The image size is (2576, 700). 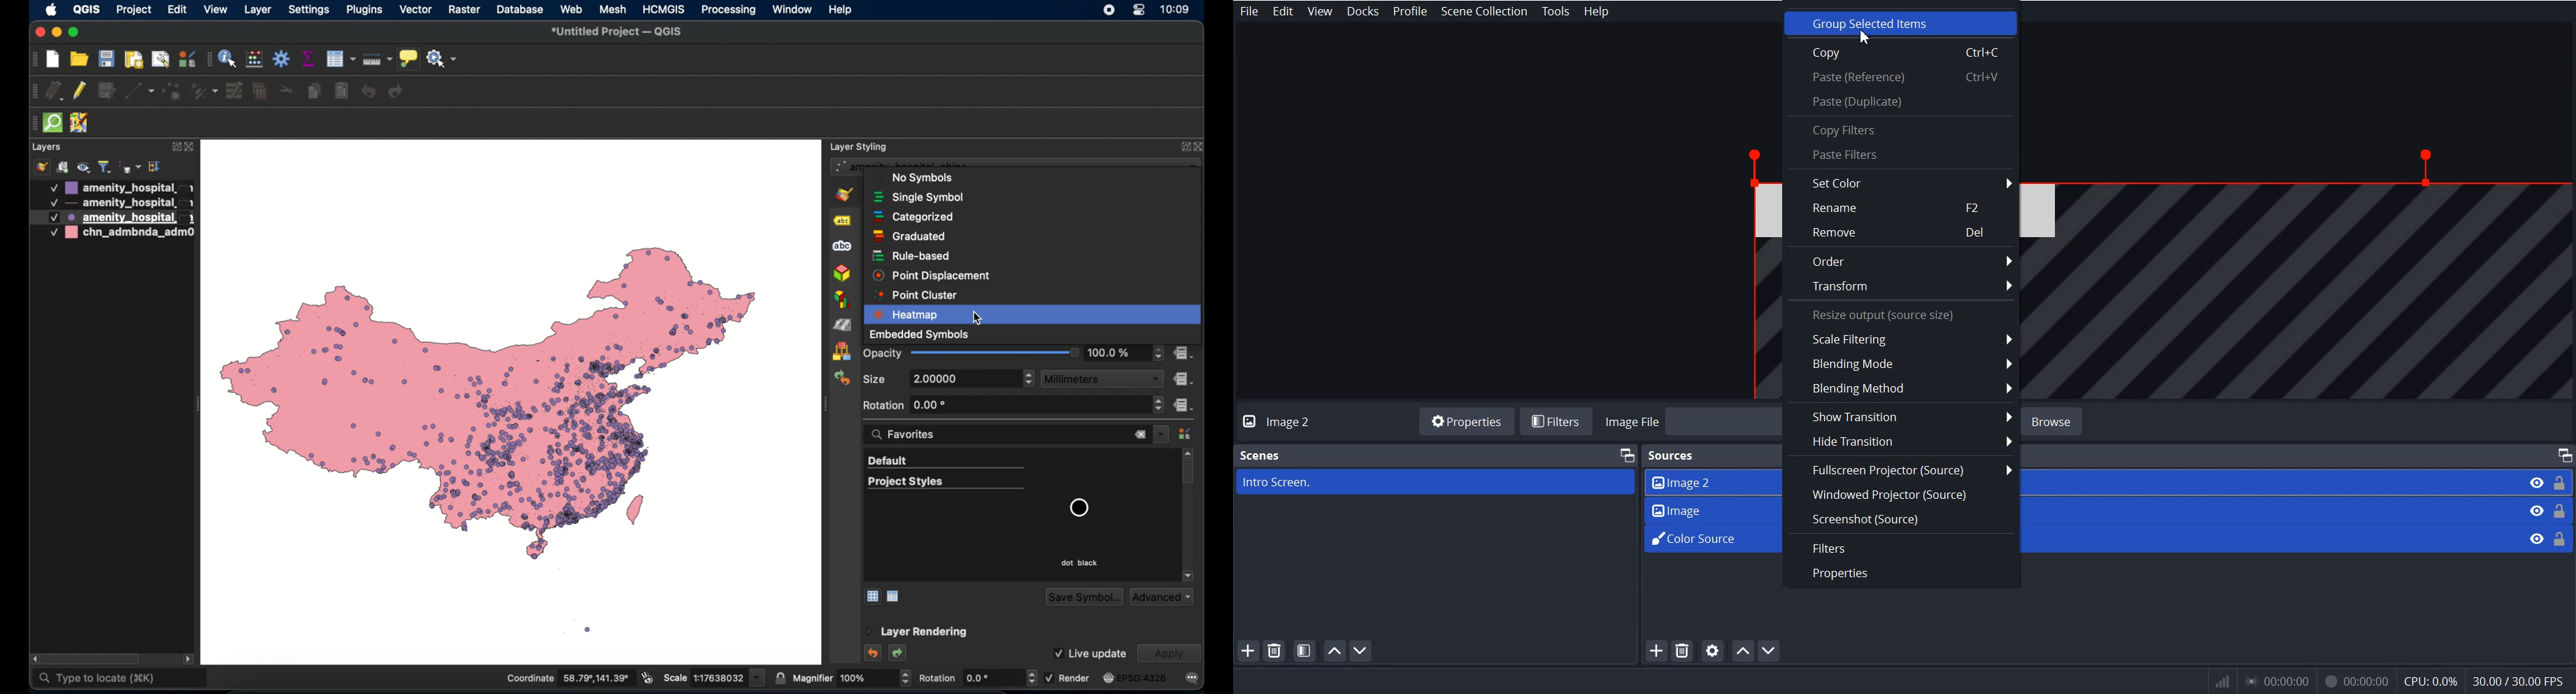 I want to click on data defined override, so click(x=1184, y=378).